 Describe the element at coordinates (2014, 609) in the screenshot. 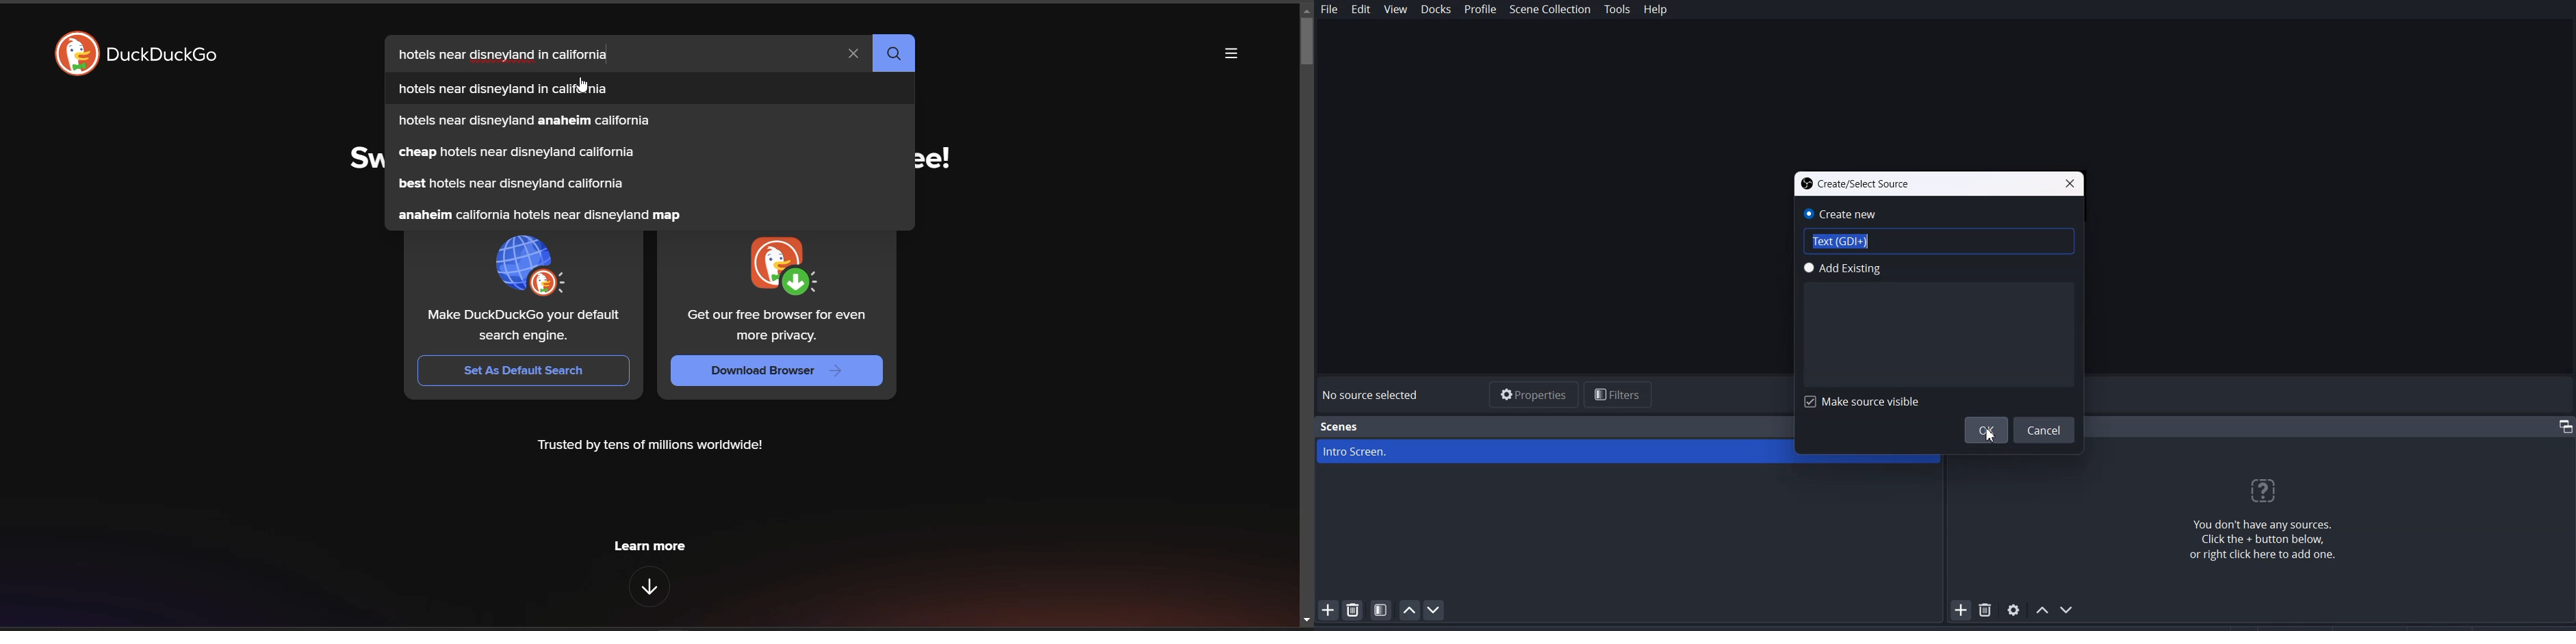

I see `open source properties` at that location.